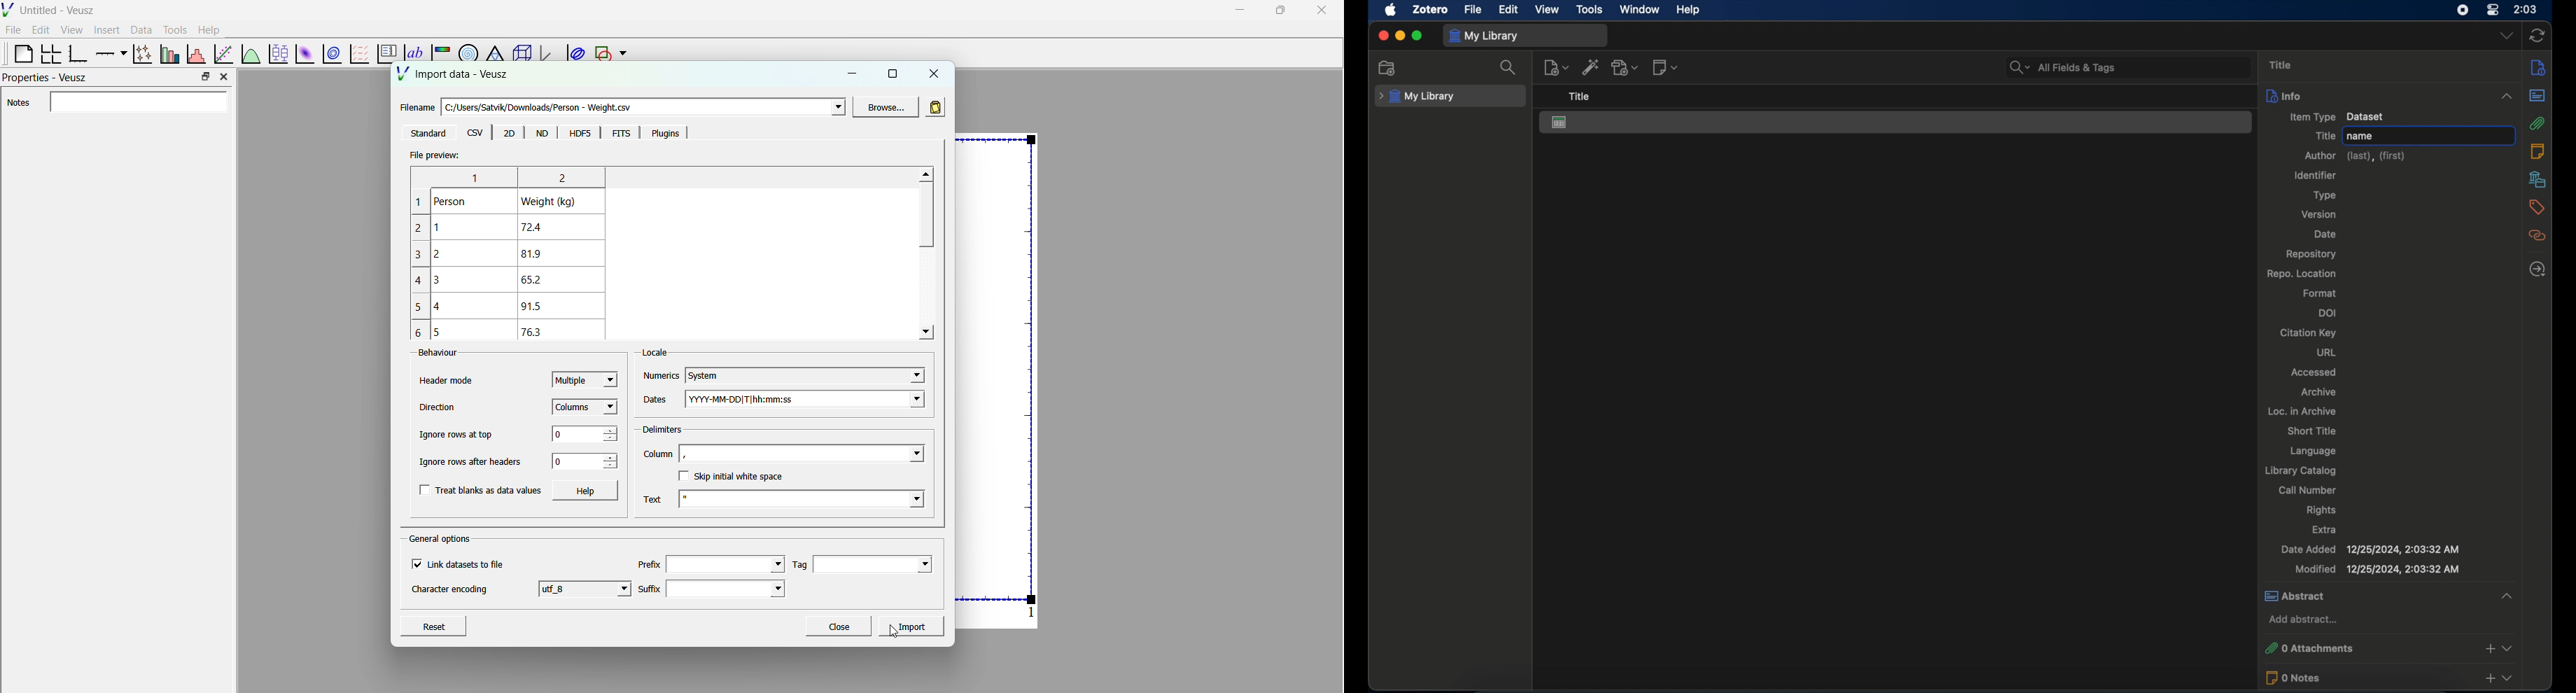 The width and height of the screenshot is (2576, 700). Describe the element at coordinates (2537, 179) in the screenshot. I see `libraries` at that location.